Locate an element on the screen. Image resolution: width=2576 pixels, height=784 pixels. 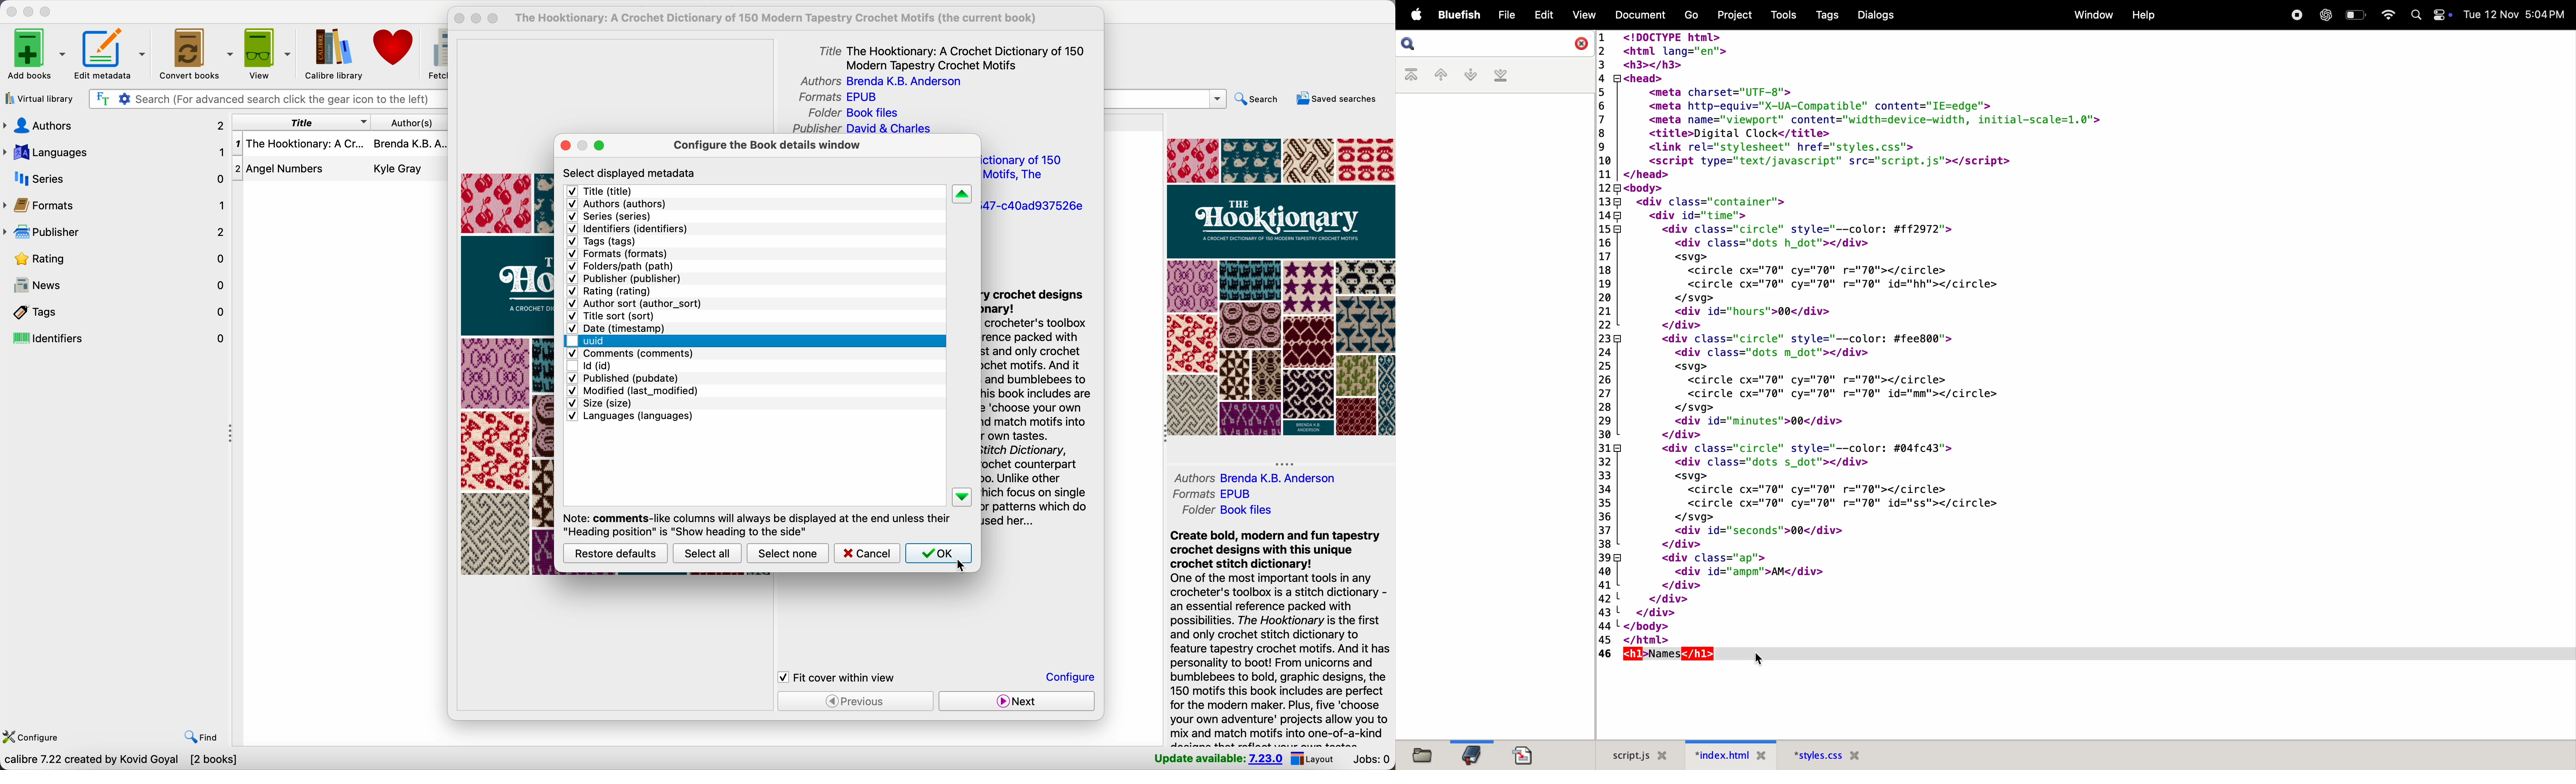
add books is located at coordinates (36, 55).